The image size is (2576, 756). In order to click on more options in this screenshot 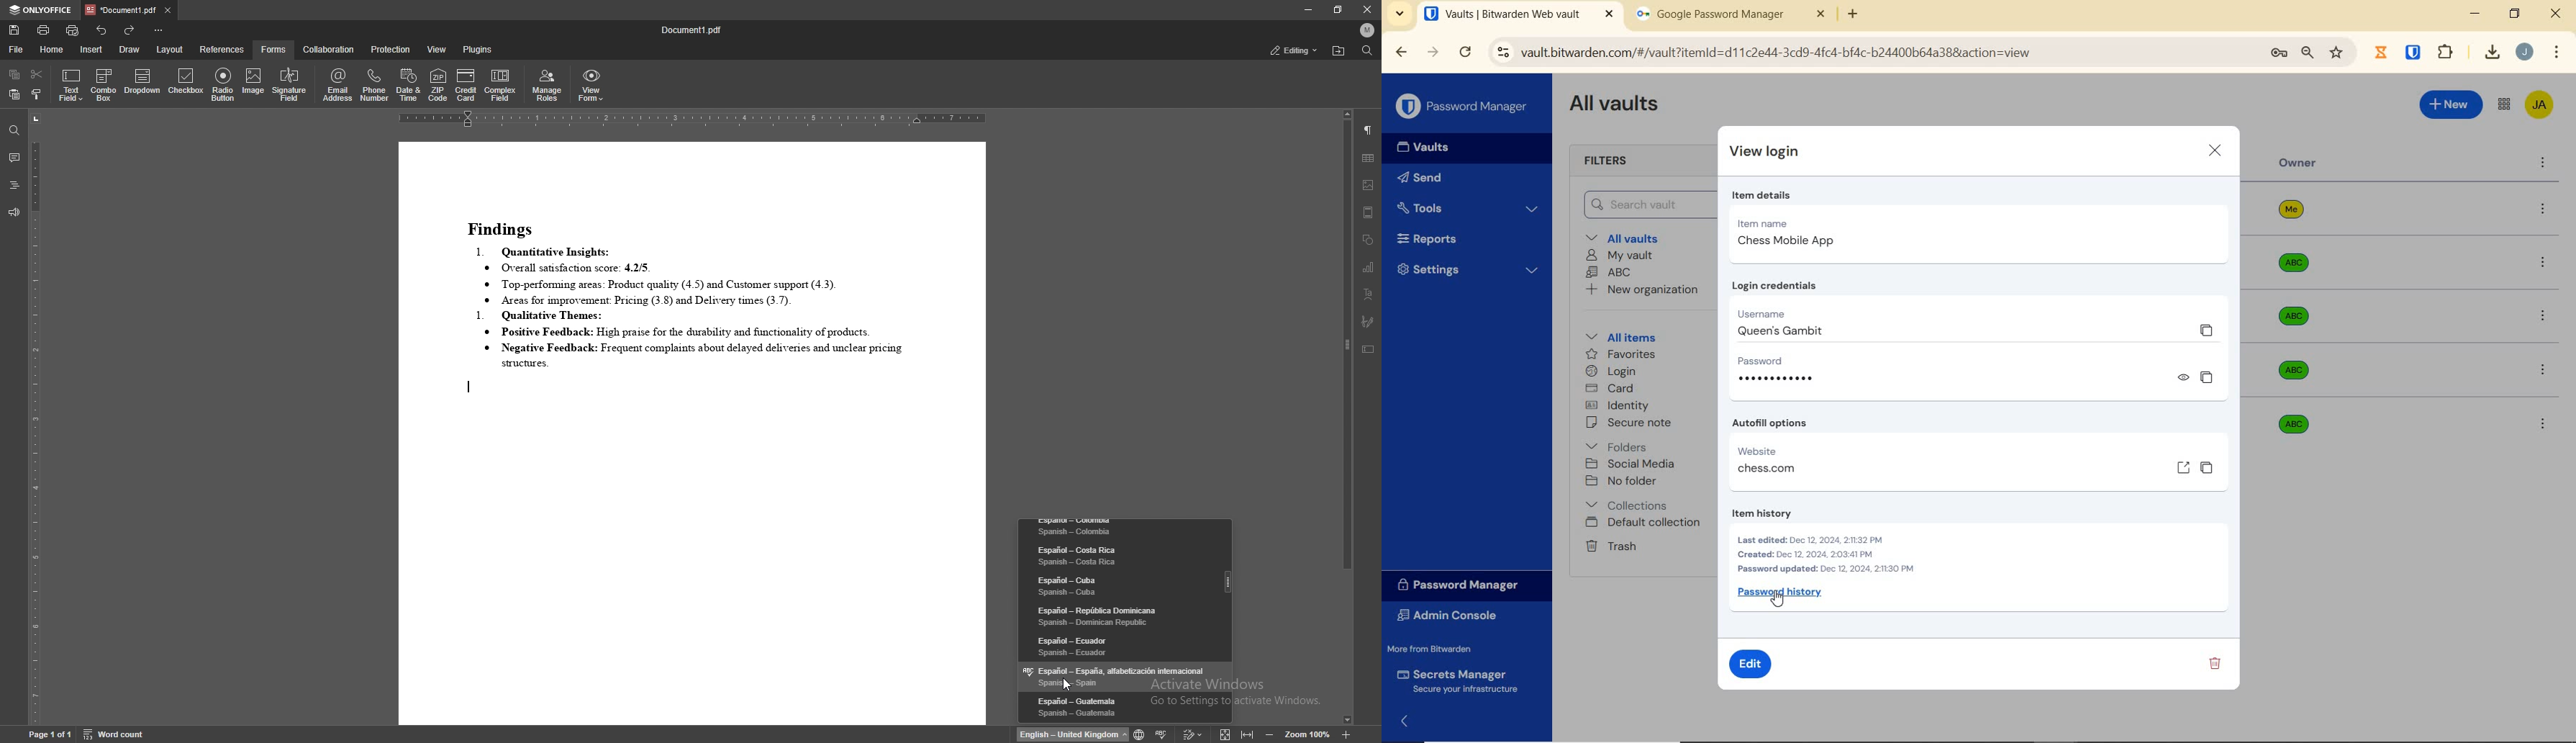, I will do `click(2540, 264)`.